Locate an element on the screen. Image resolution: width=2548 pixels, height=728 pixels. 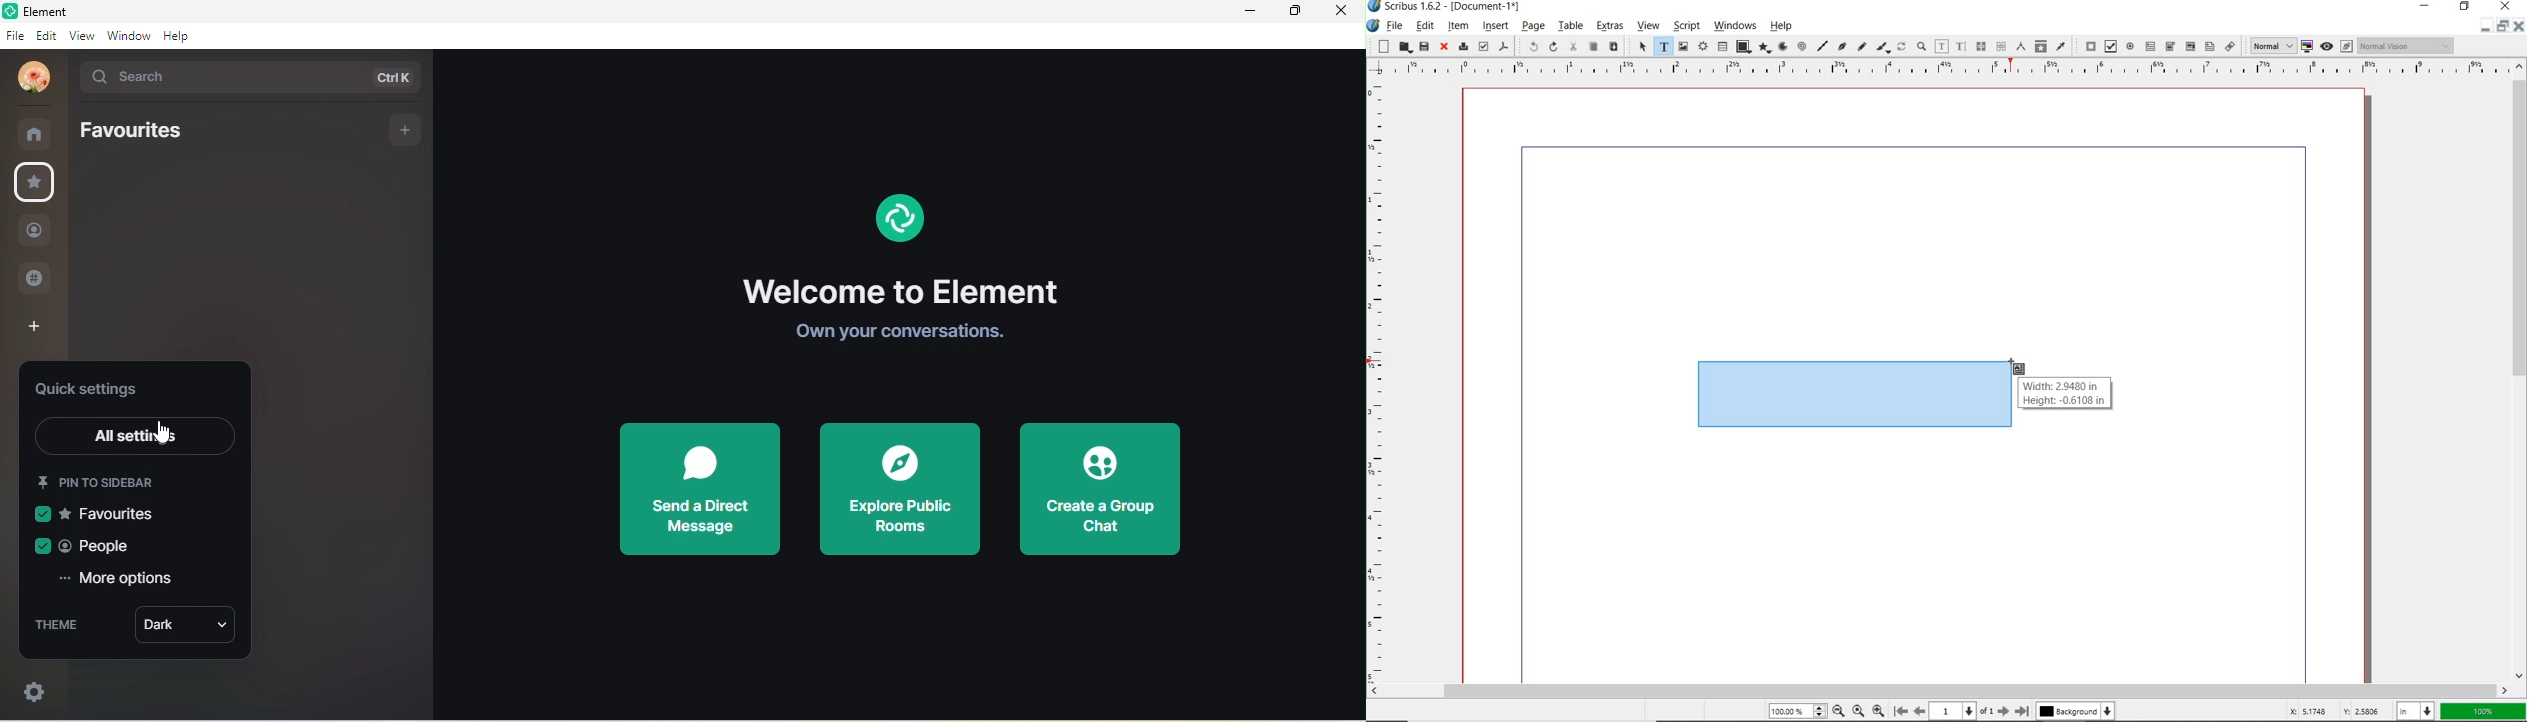
copy is located at coordinates (1593, 47).